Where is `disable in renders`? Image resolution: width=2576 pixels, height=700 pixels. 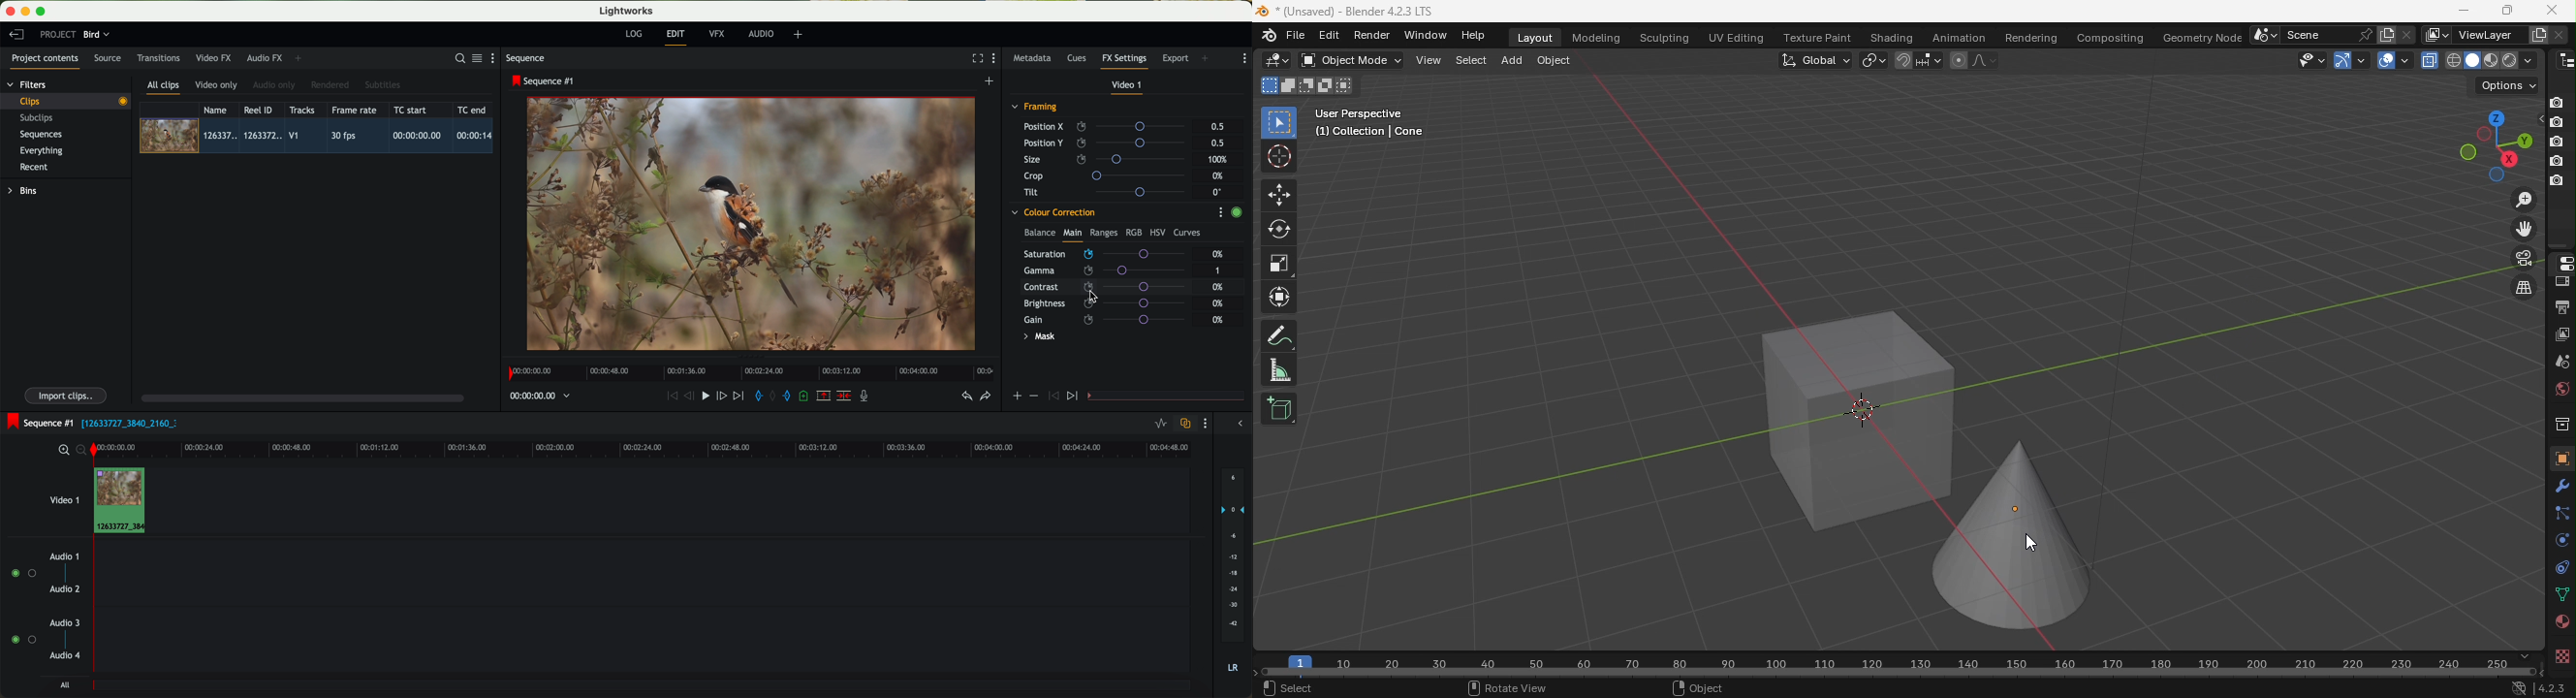 disable in renders is located at coordinates (2557, 142).